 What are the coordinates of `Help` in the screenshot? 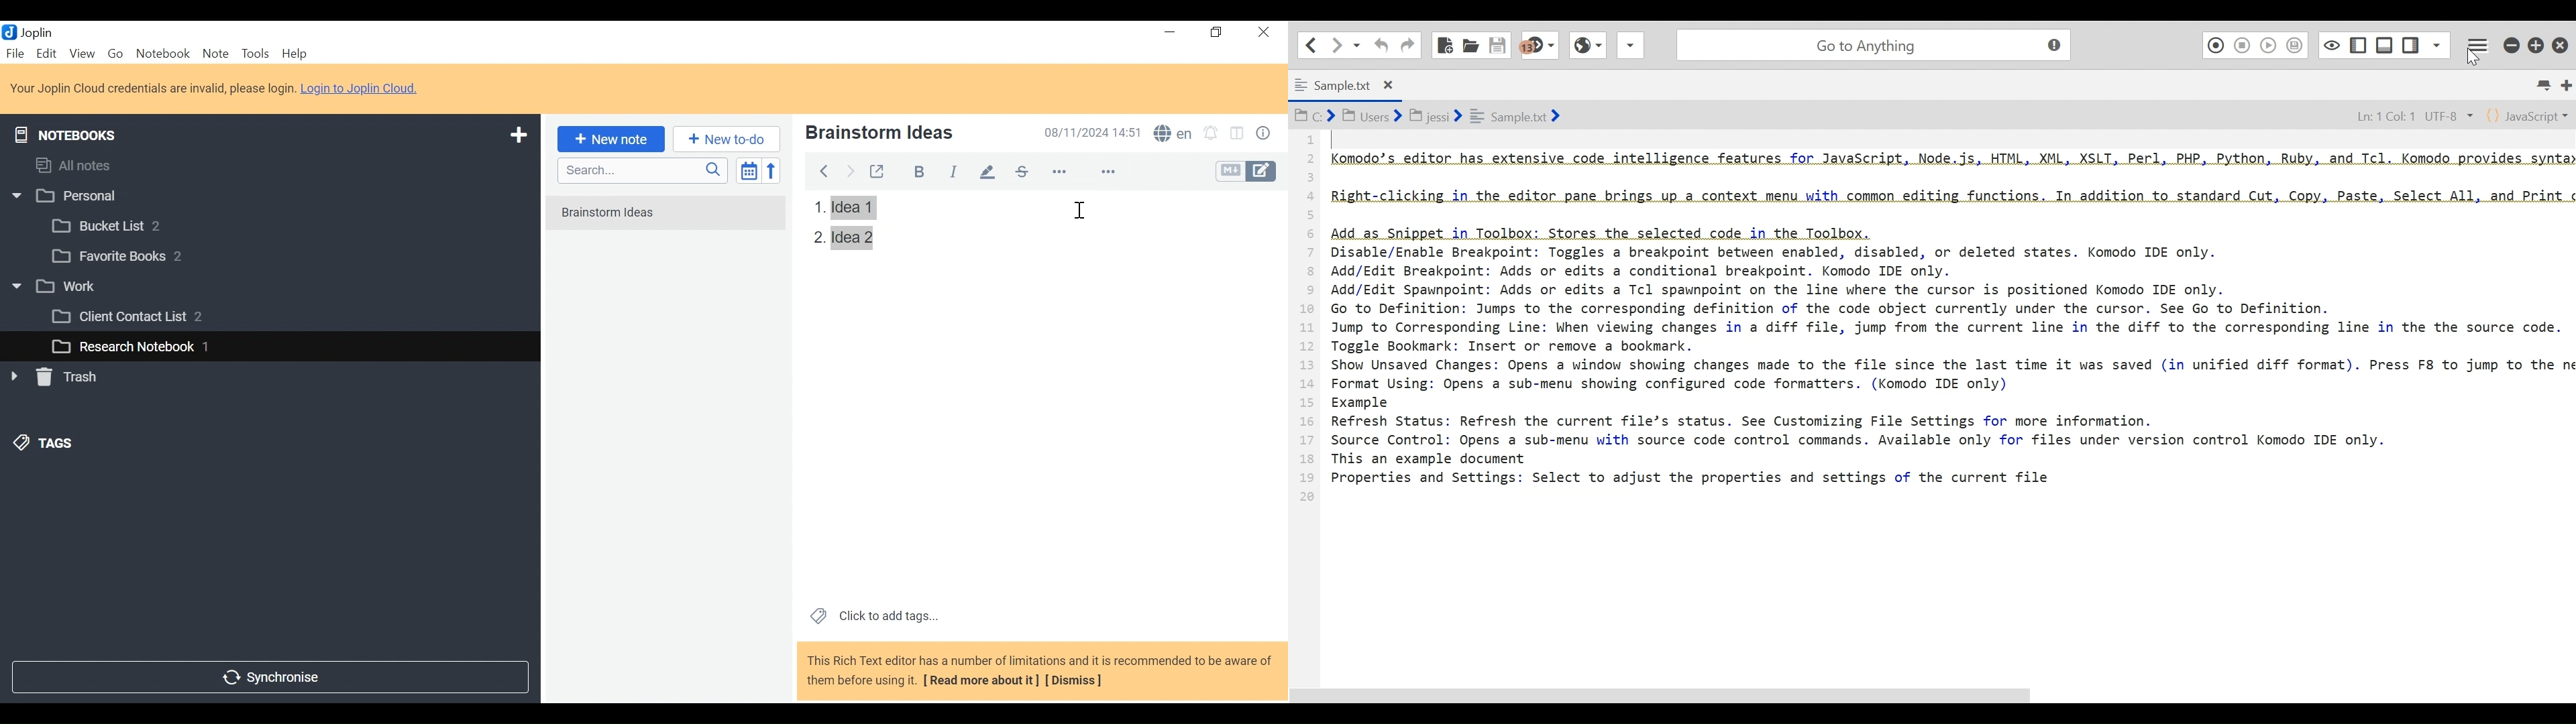 It's located at (297, 54).